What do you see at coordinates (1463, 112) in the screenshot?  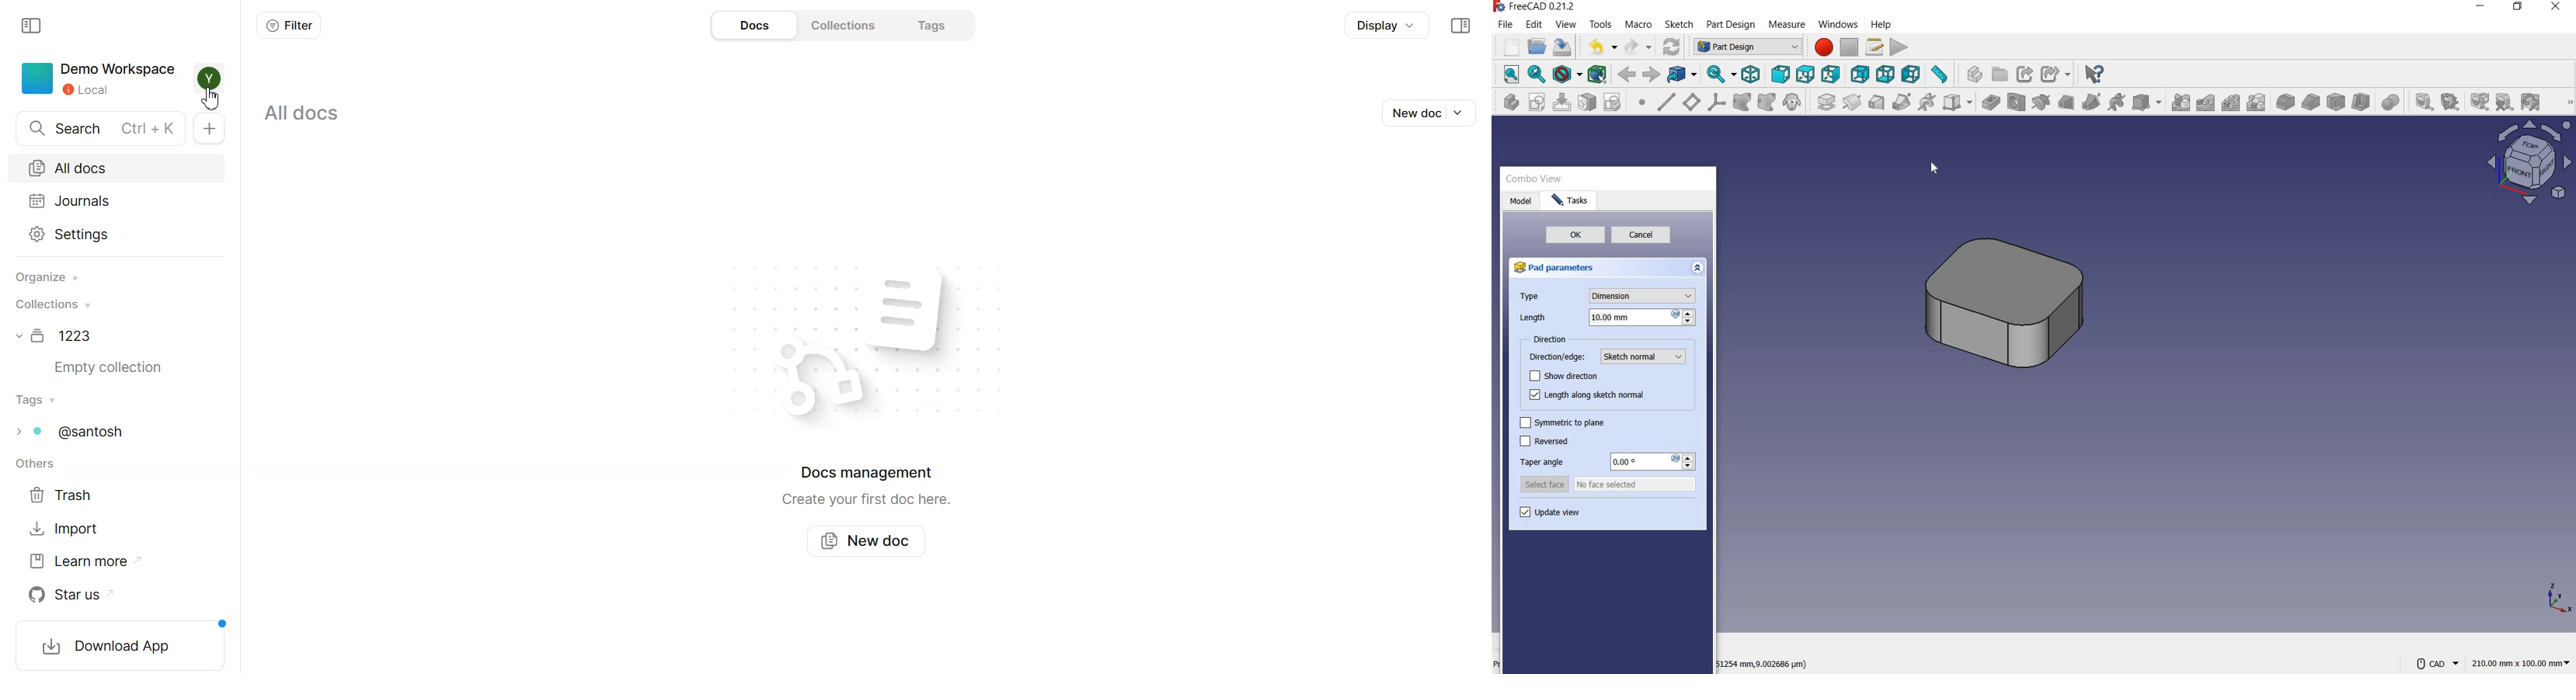 I see `Dropdown box` at bounding box center [1463, 112].